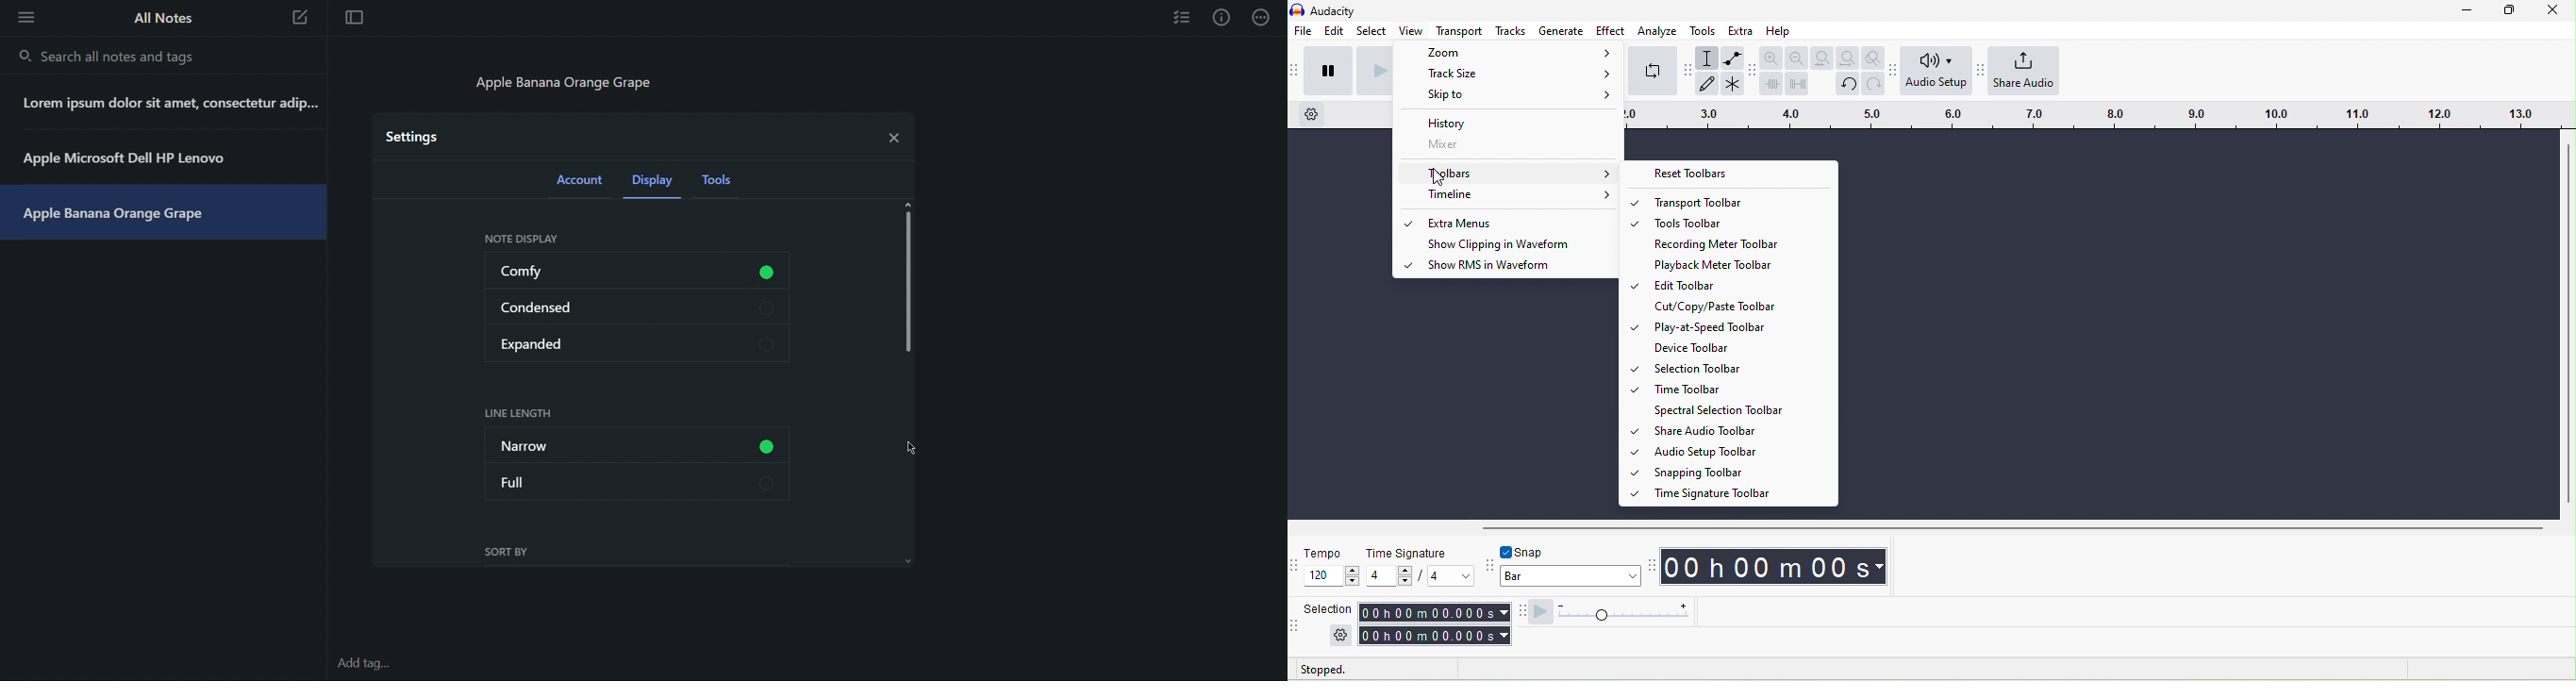 This screenshot has width=2576, height=700. Describe the element at coordinates (1523, 552) in the screenshot. I see `toggle snap` at that location.